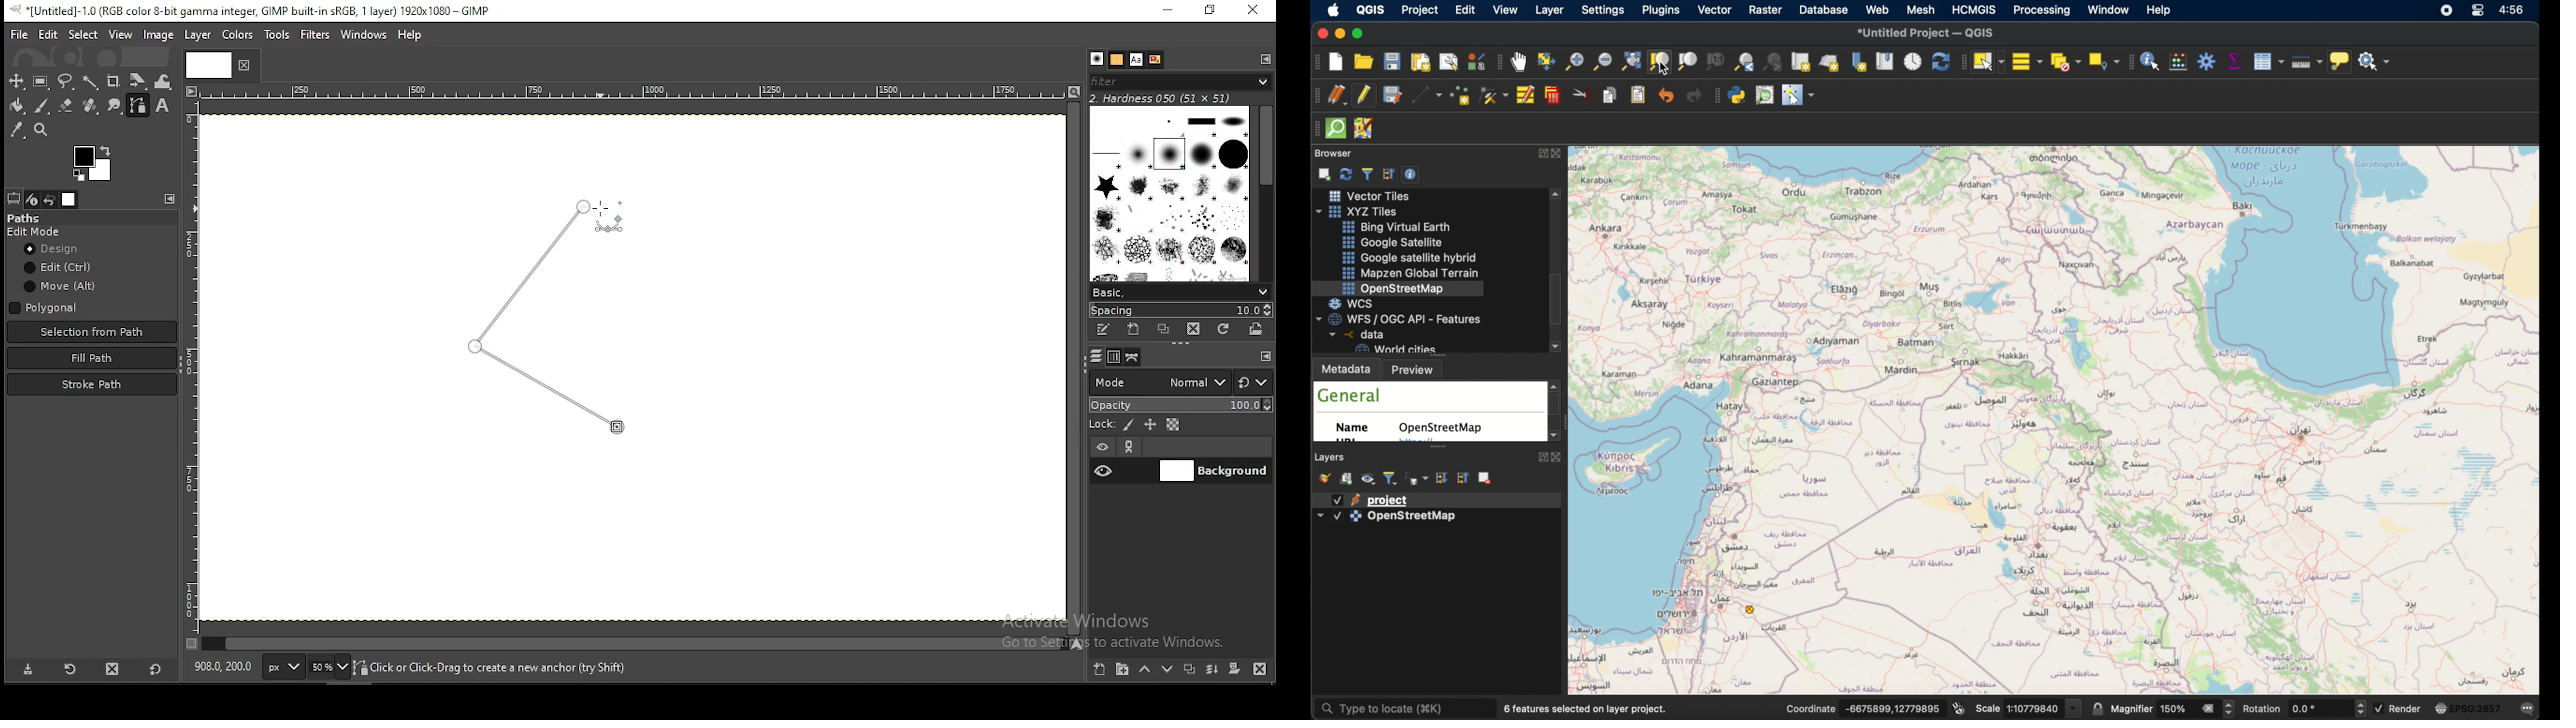  What do you see at coordinates (1429, 97) in the screenshot?
I see `digitize with segment` at bounding box center [1429, 97].